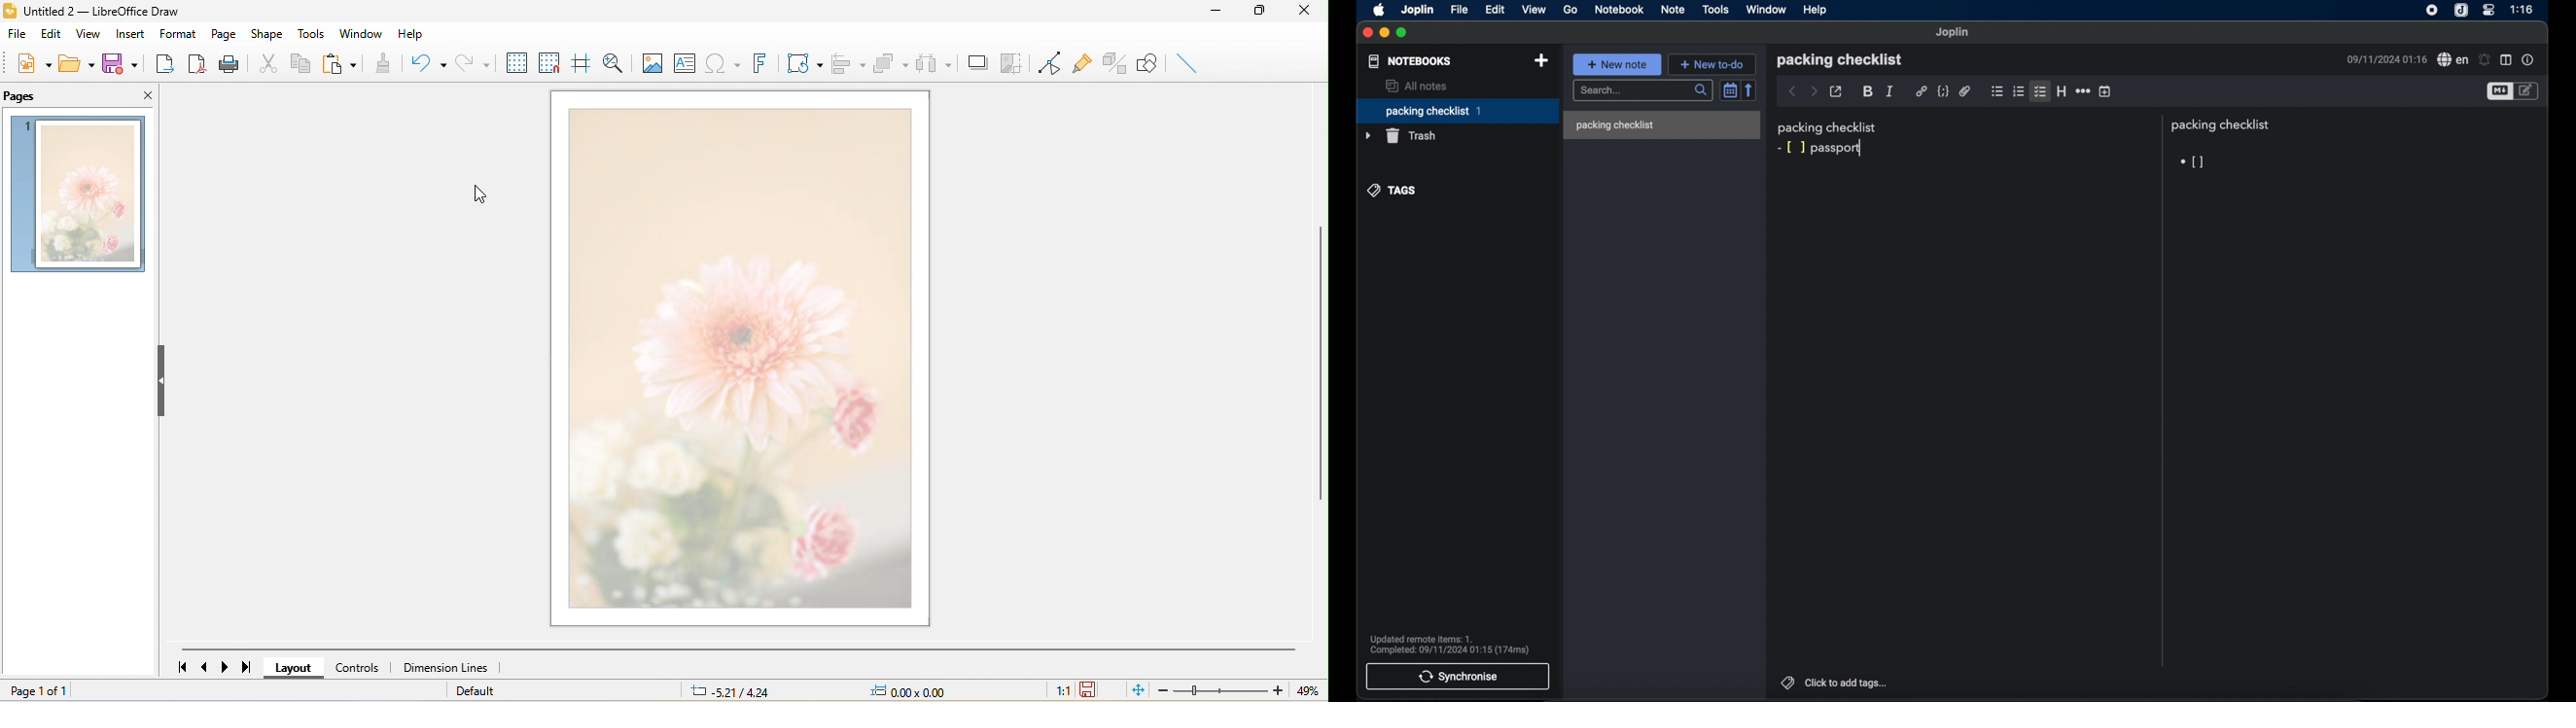 This screenshot has width=2576, height=728. What do you see at coordinates (2040, 92) in the screenshot?
I see `bulleted checklist` at bounding box center [2040, 92].